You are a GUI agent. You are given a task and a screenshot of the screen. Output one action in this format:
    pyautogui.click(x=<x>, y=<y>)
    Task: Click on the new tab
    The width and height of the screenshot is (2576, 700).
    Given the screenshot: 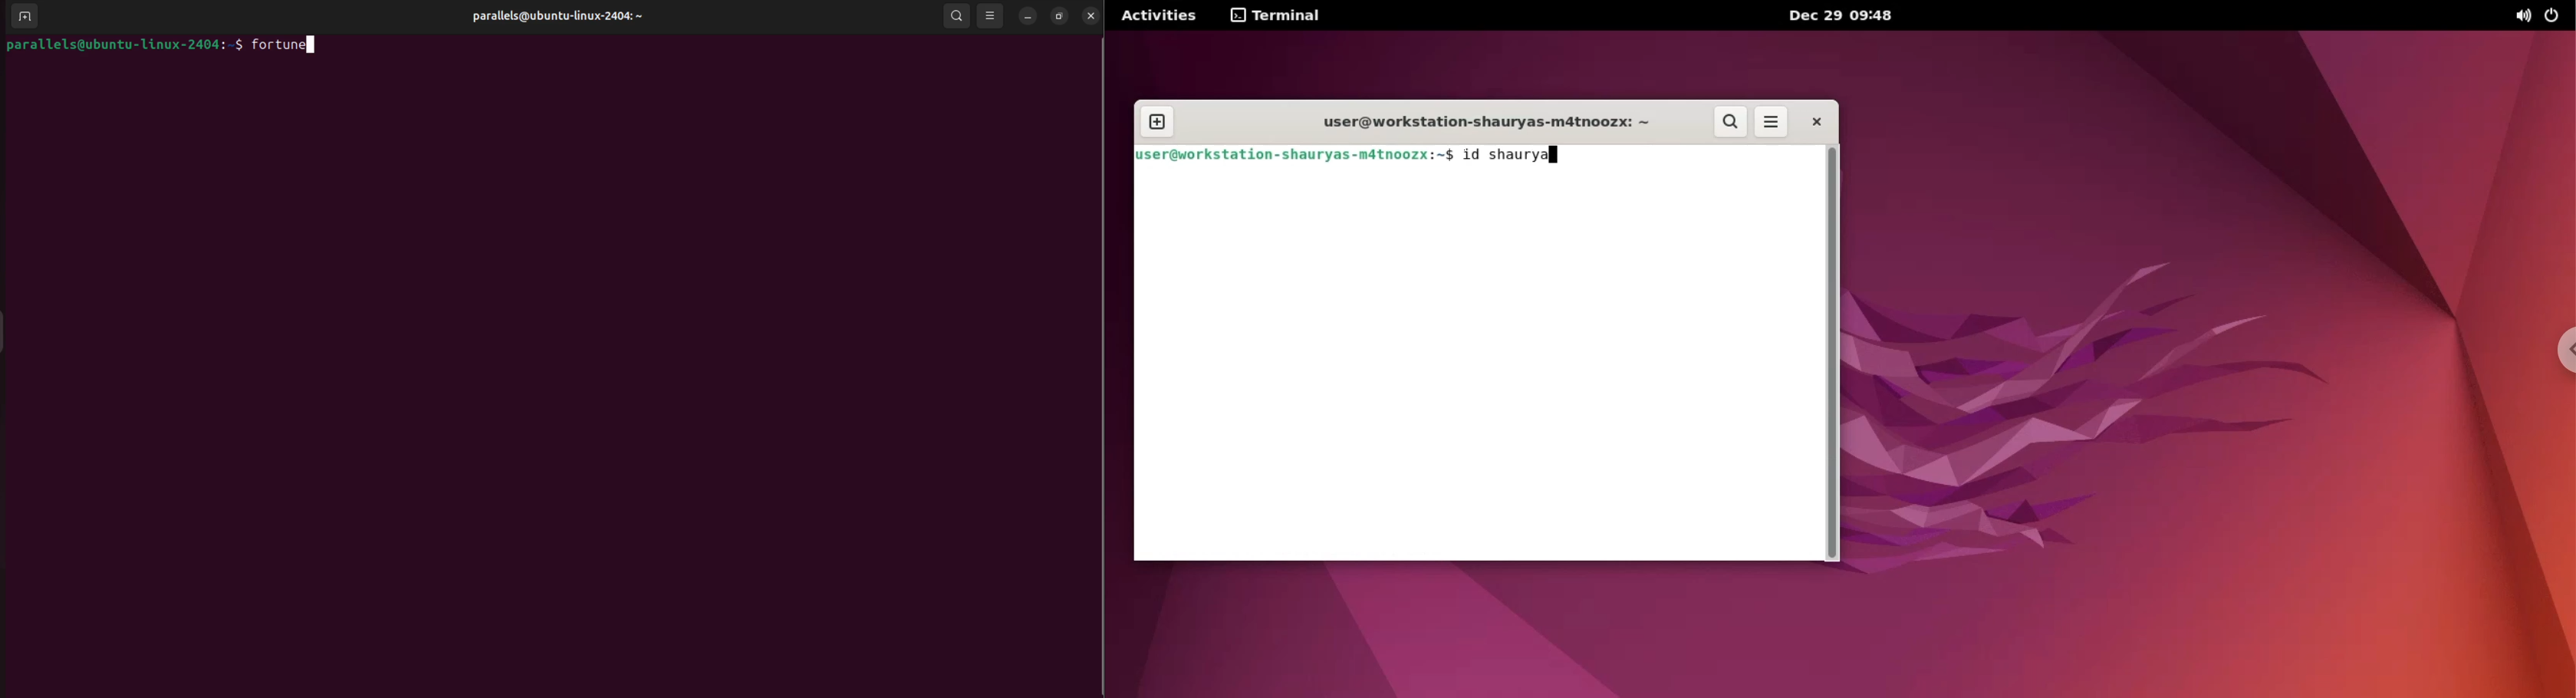 What is the action you would take?
    pyautogui.click(x=1156, y=122)
    